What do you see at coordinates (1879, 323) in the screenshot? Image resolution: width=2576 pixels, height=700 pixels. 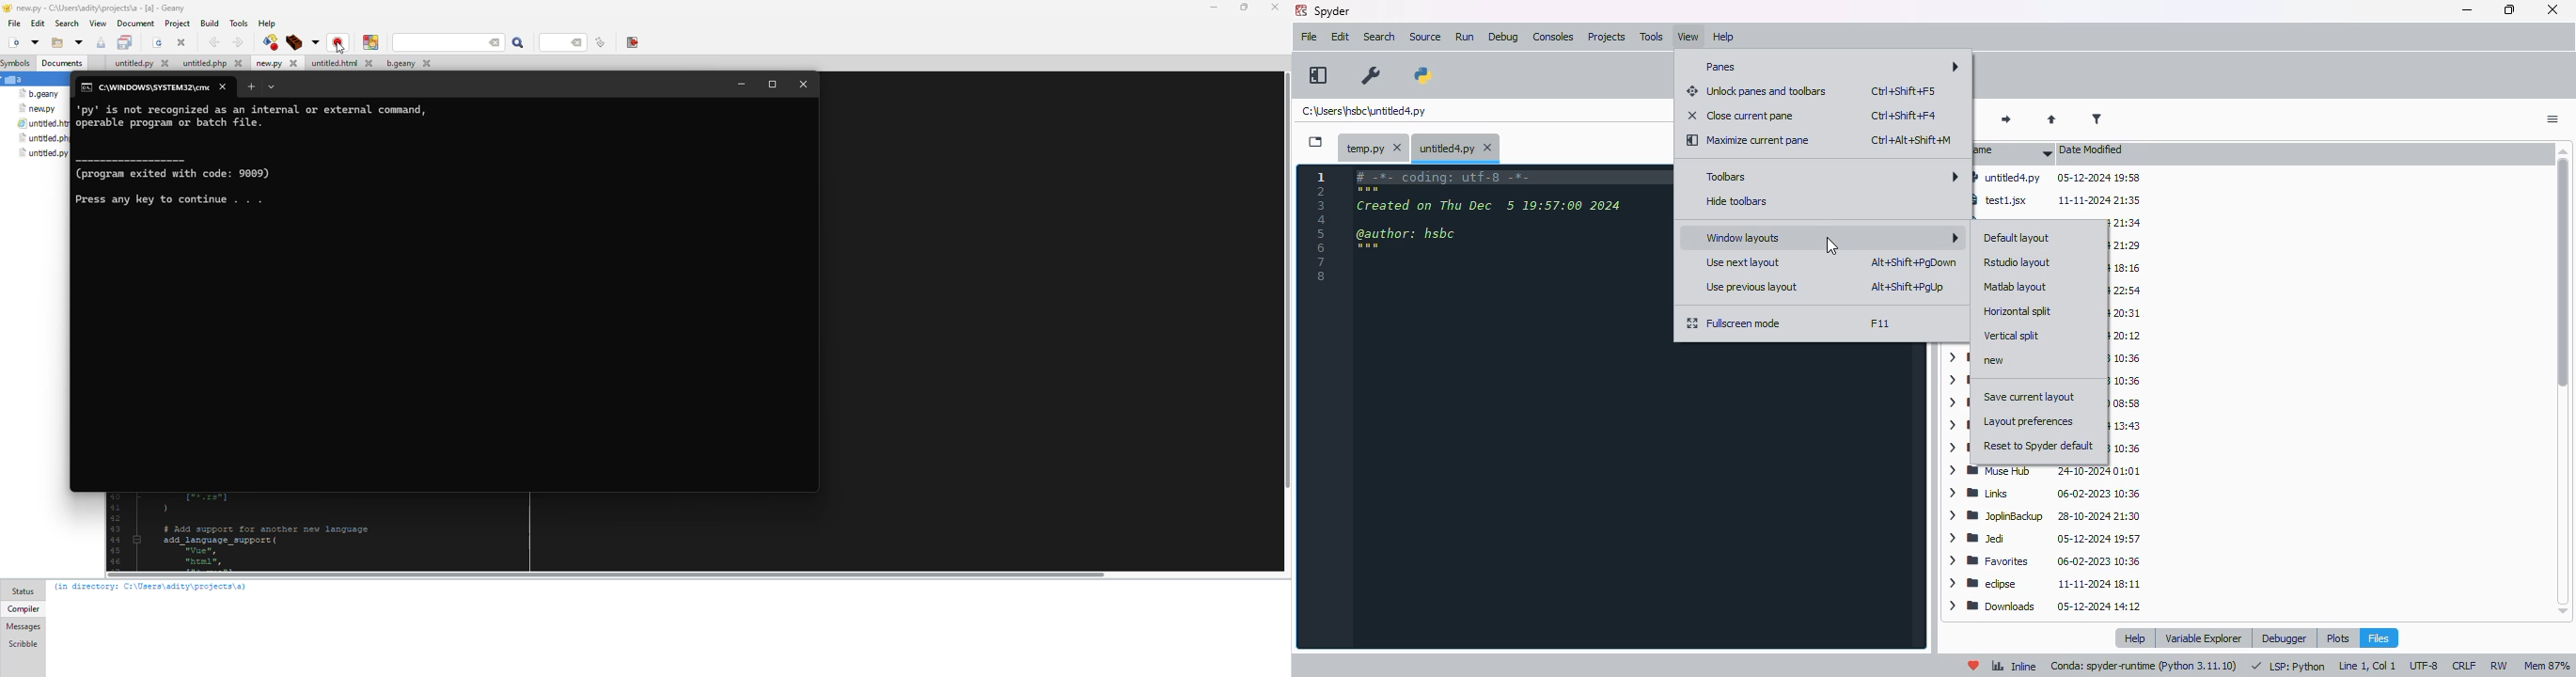 I see `shortcut for fullscreen mode` at bounding box center [1879, 323].